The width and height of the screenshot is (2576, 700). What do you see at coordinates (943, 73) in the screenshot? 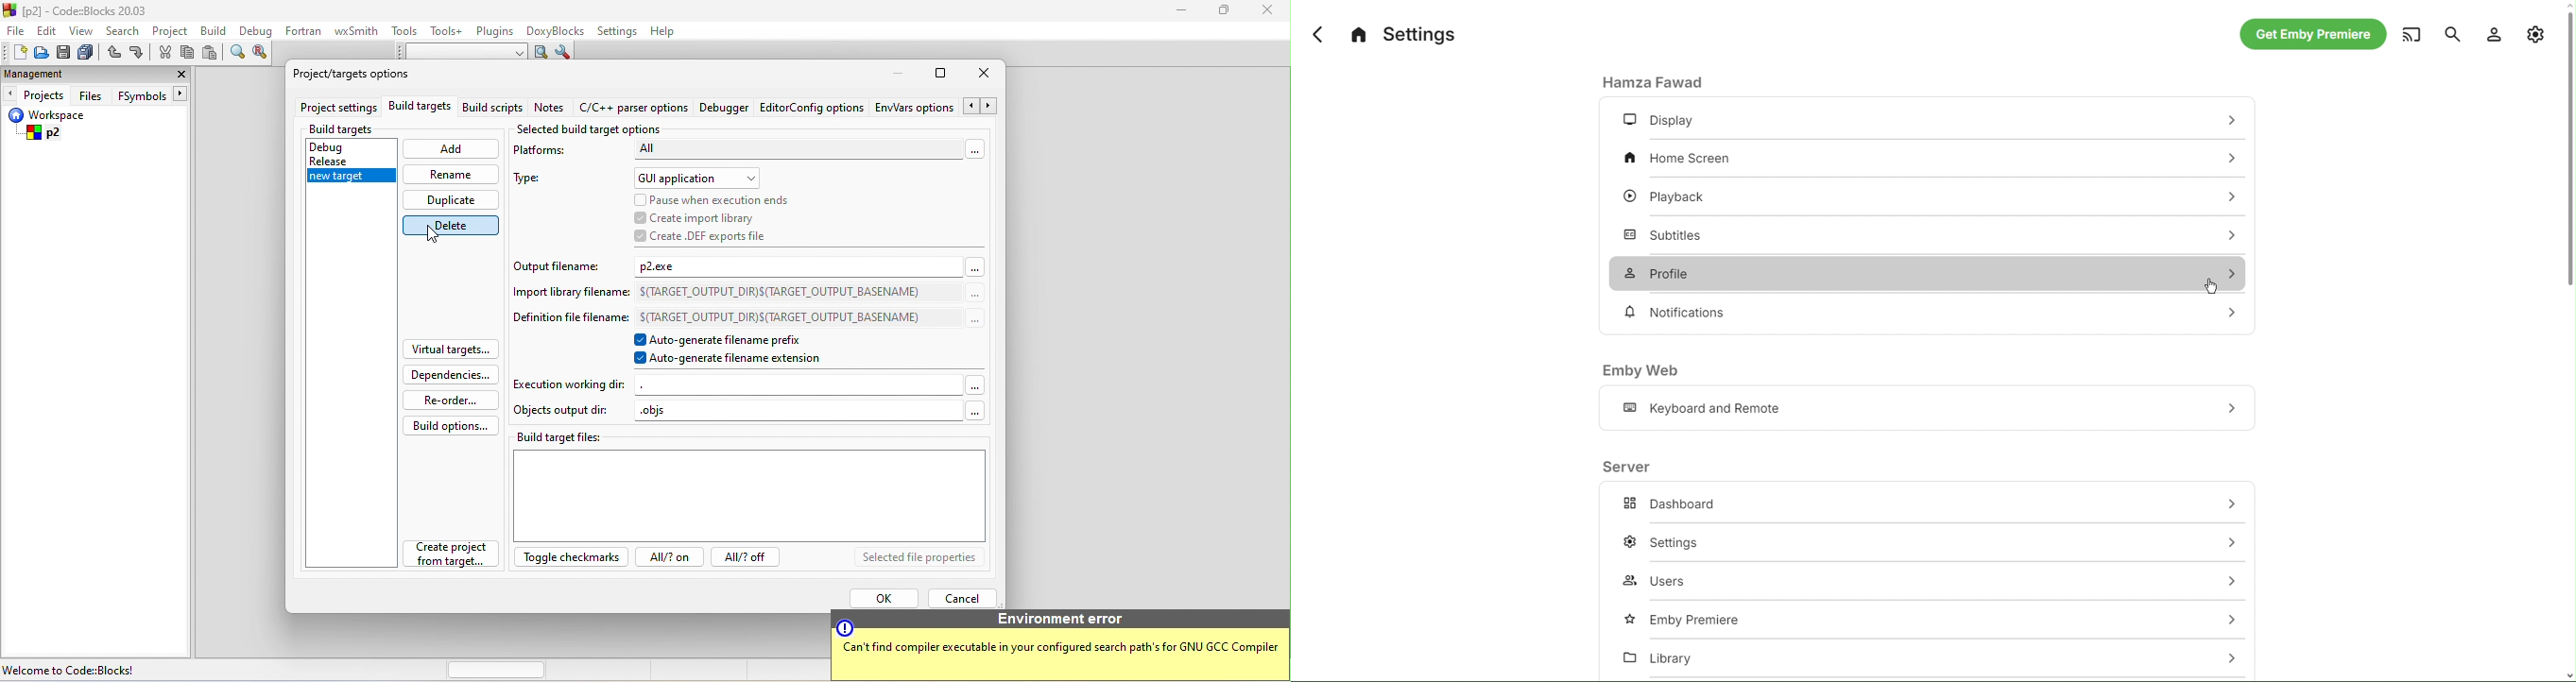
I see `maximize` at bounding box center [943, 73].